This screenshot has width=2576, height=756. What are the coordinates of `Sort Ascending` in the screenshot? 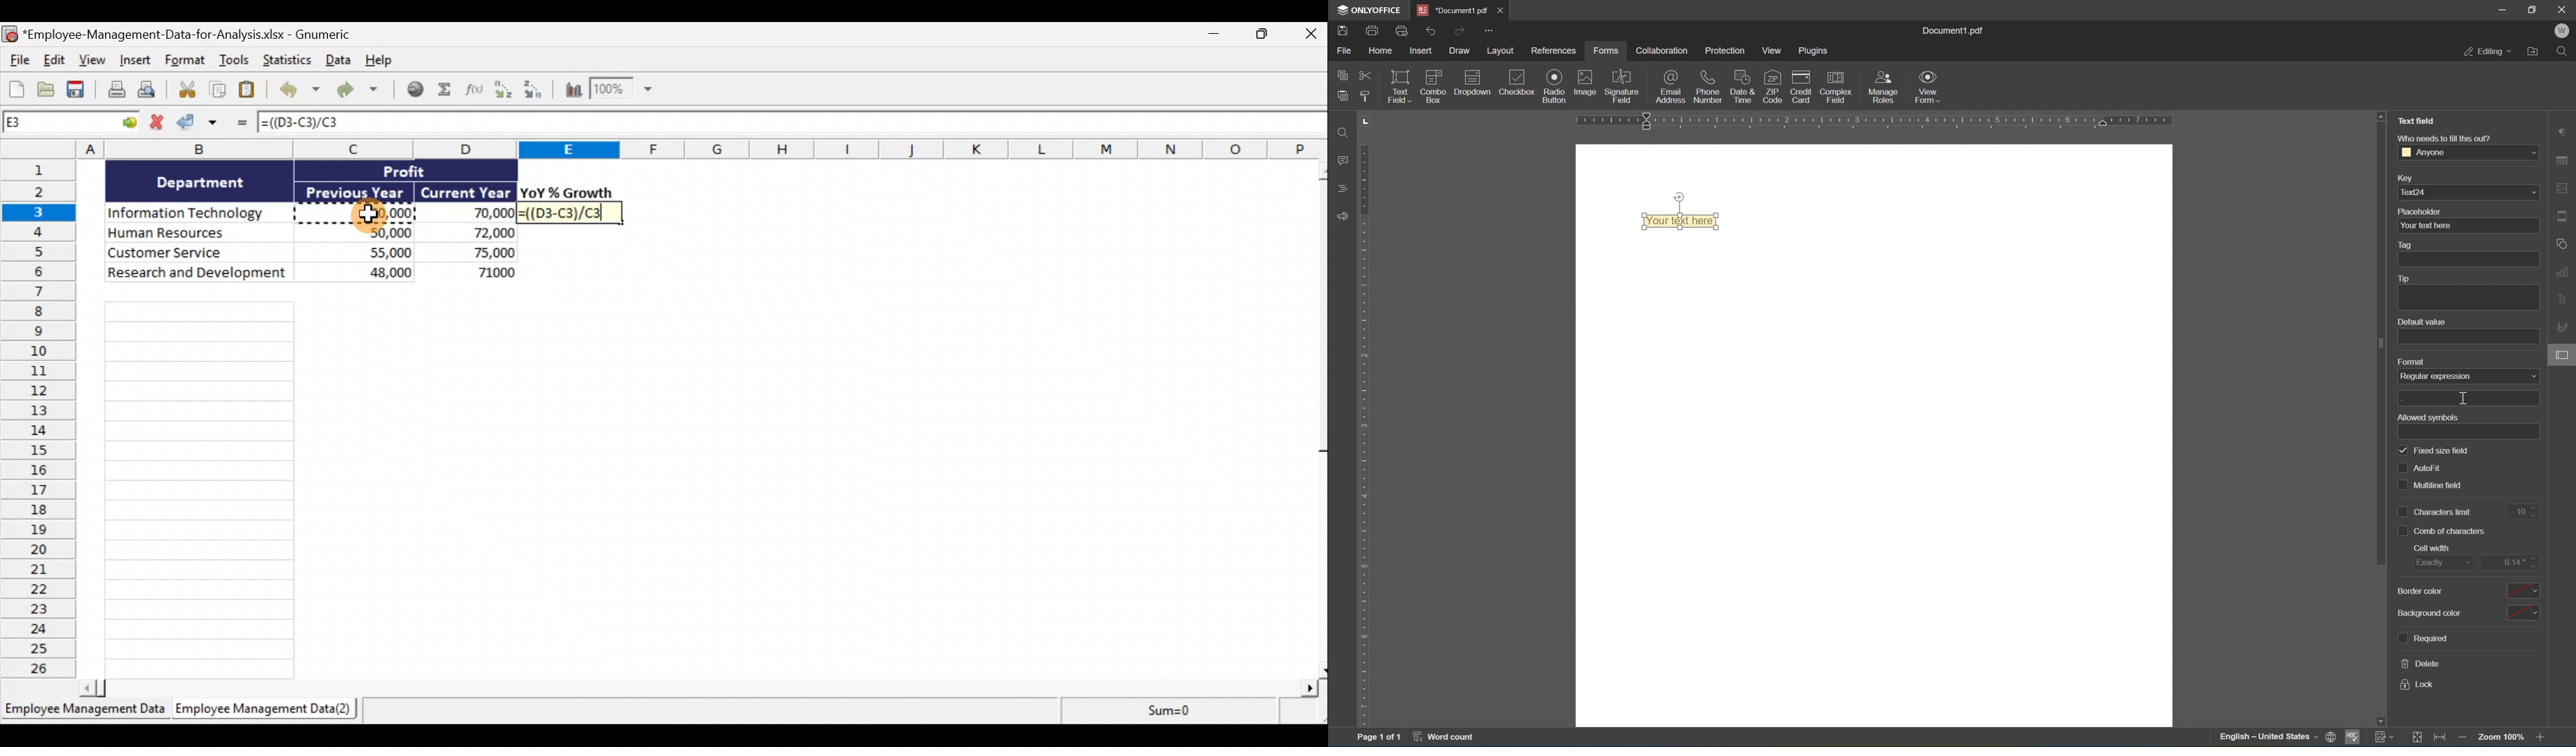 It's located at (504, 91).